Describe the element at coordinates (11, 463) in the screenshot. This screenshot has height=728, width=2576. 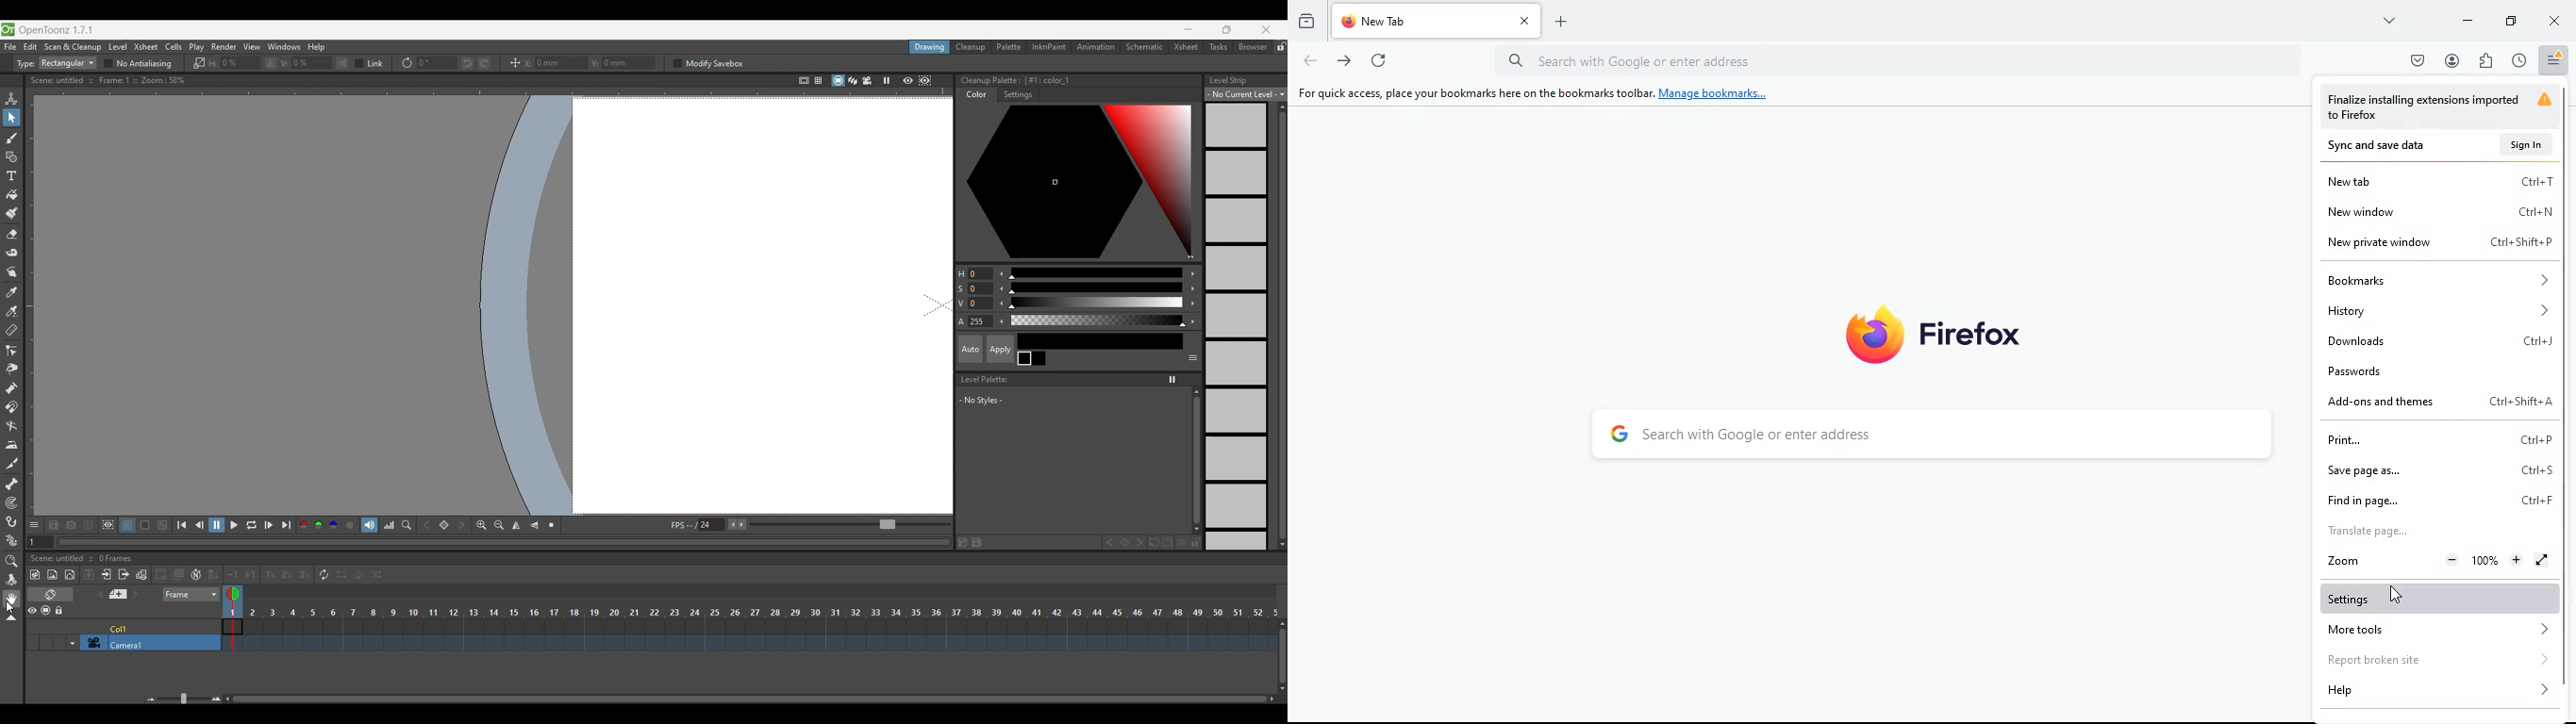
I see `Cutter tool` at that location.